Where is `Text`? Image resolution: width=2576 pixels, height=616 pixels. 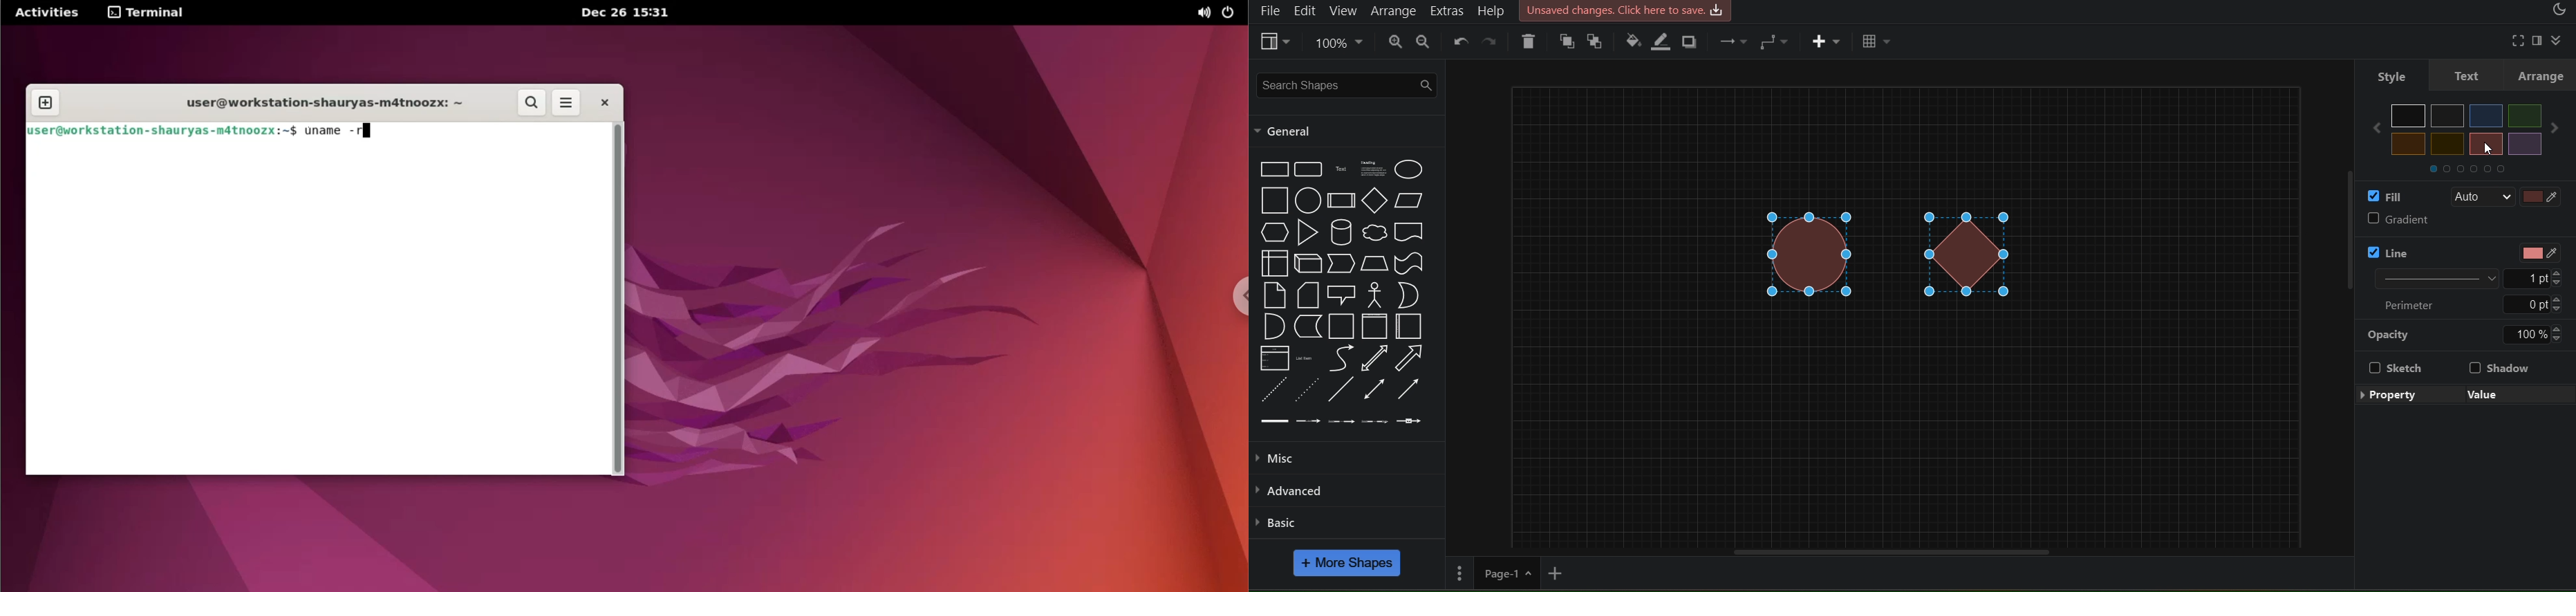 Text is located at coordinates (1342, 169).